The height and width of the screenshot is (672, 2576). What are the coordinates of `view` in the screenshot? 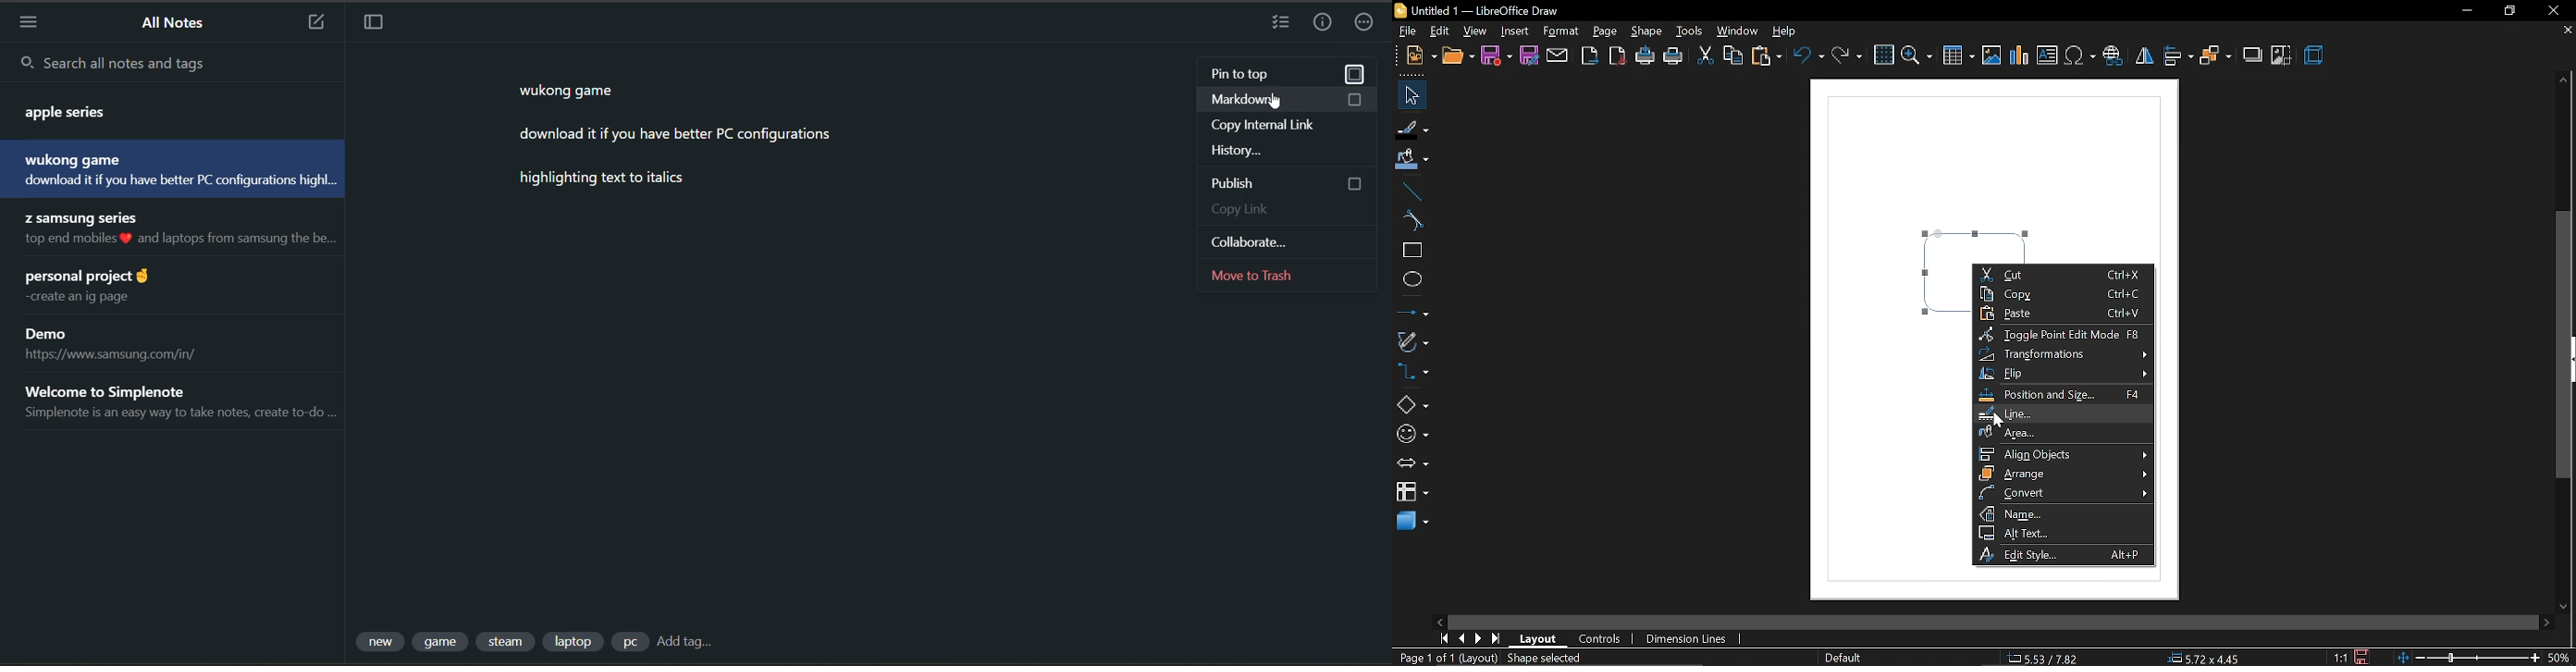 It's located at (1475, 31).